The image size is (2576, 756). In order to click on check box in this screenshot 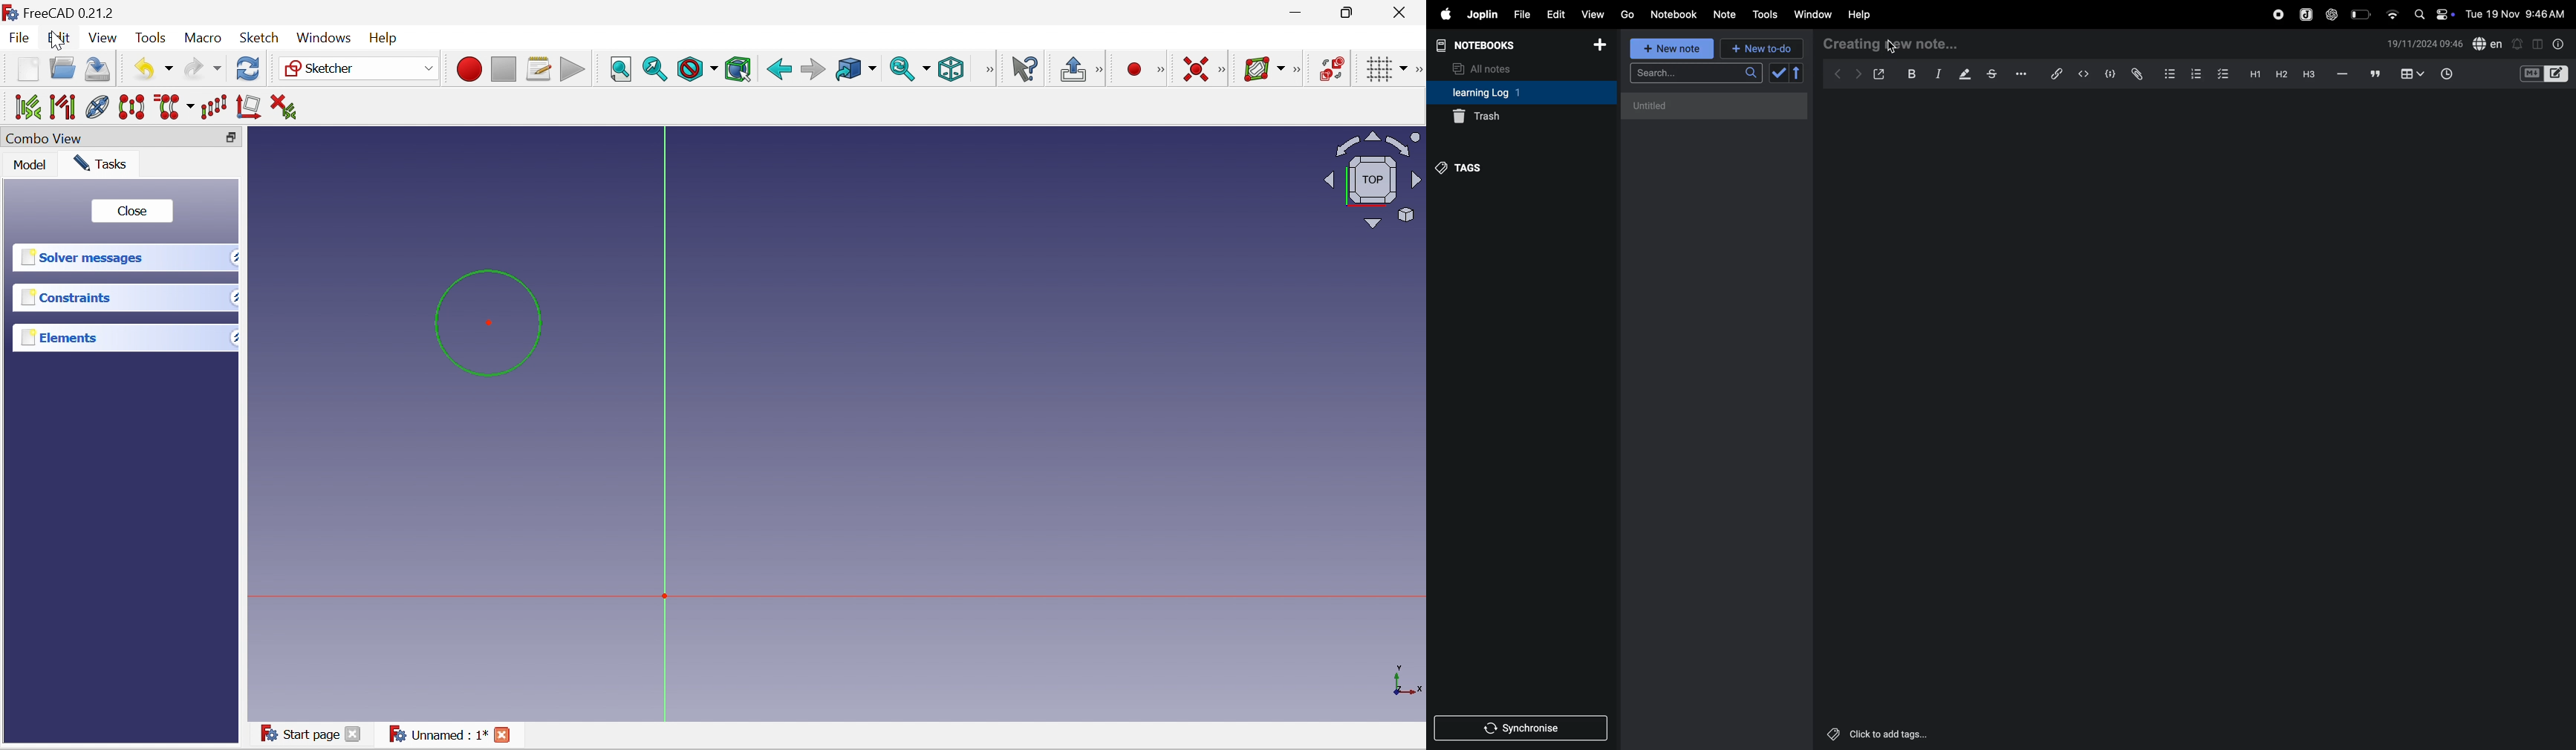, I will do `click(1789, 73)`.